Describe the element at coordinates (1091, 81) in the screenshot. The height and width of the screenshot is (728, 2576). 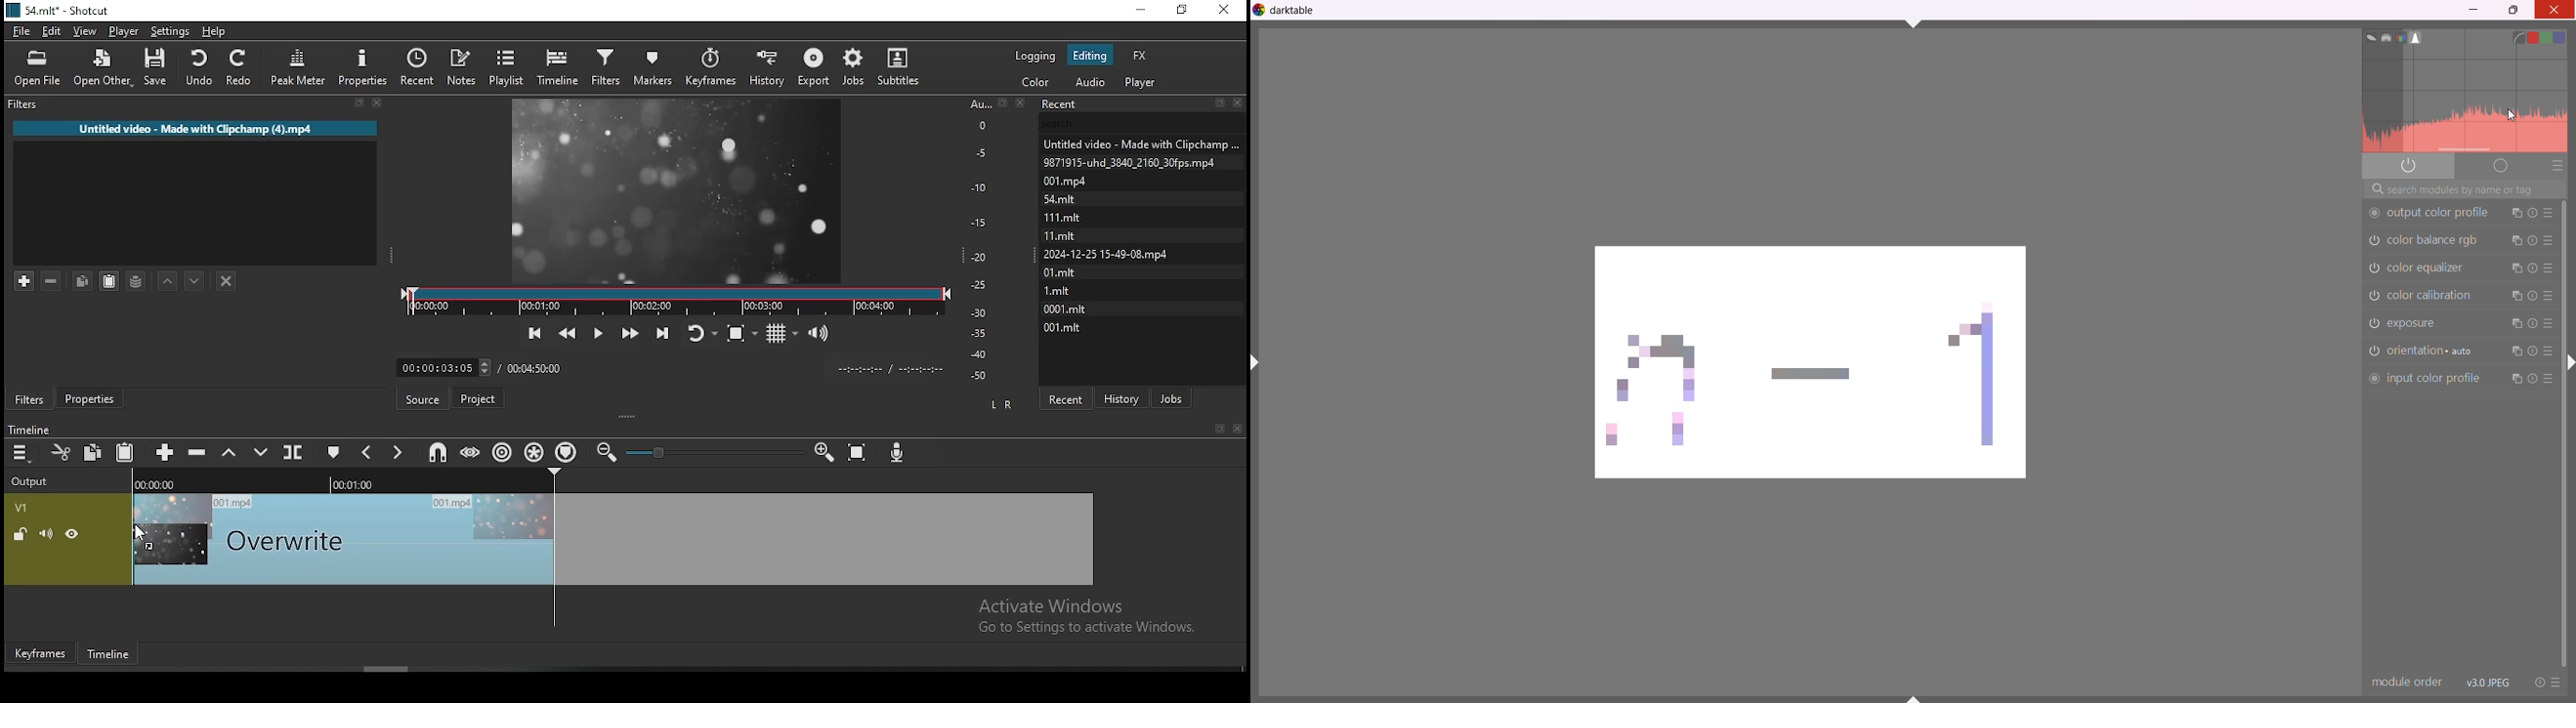
I see `audio` at that location.